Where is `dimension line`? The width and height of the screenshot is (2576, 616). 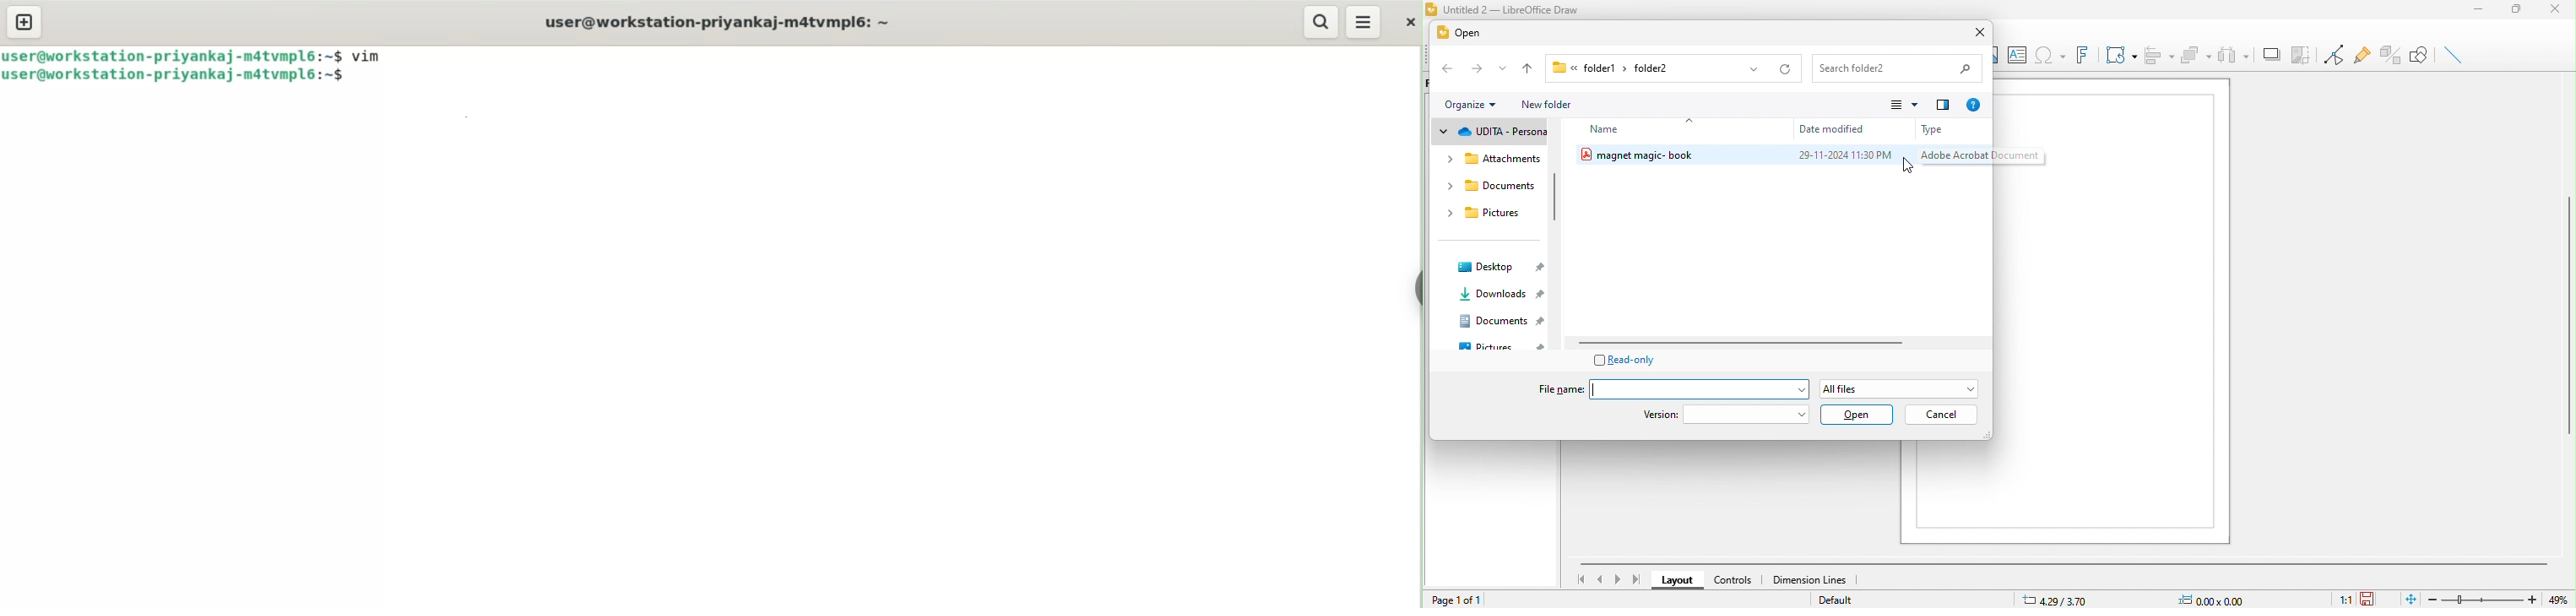
dimension line is located at coordinates (1809, 579).